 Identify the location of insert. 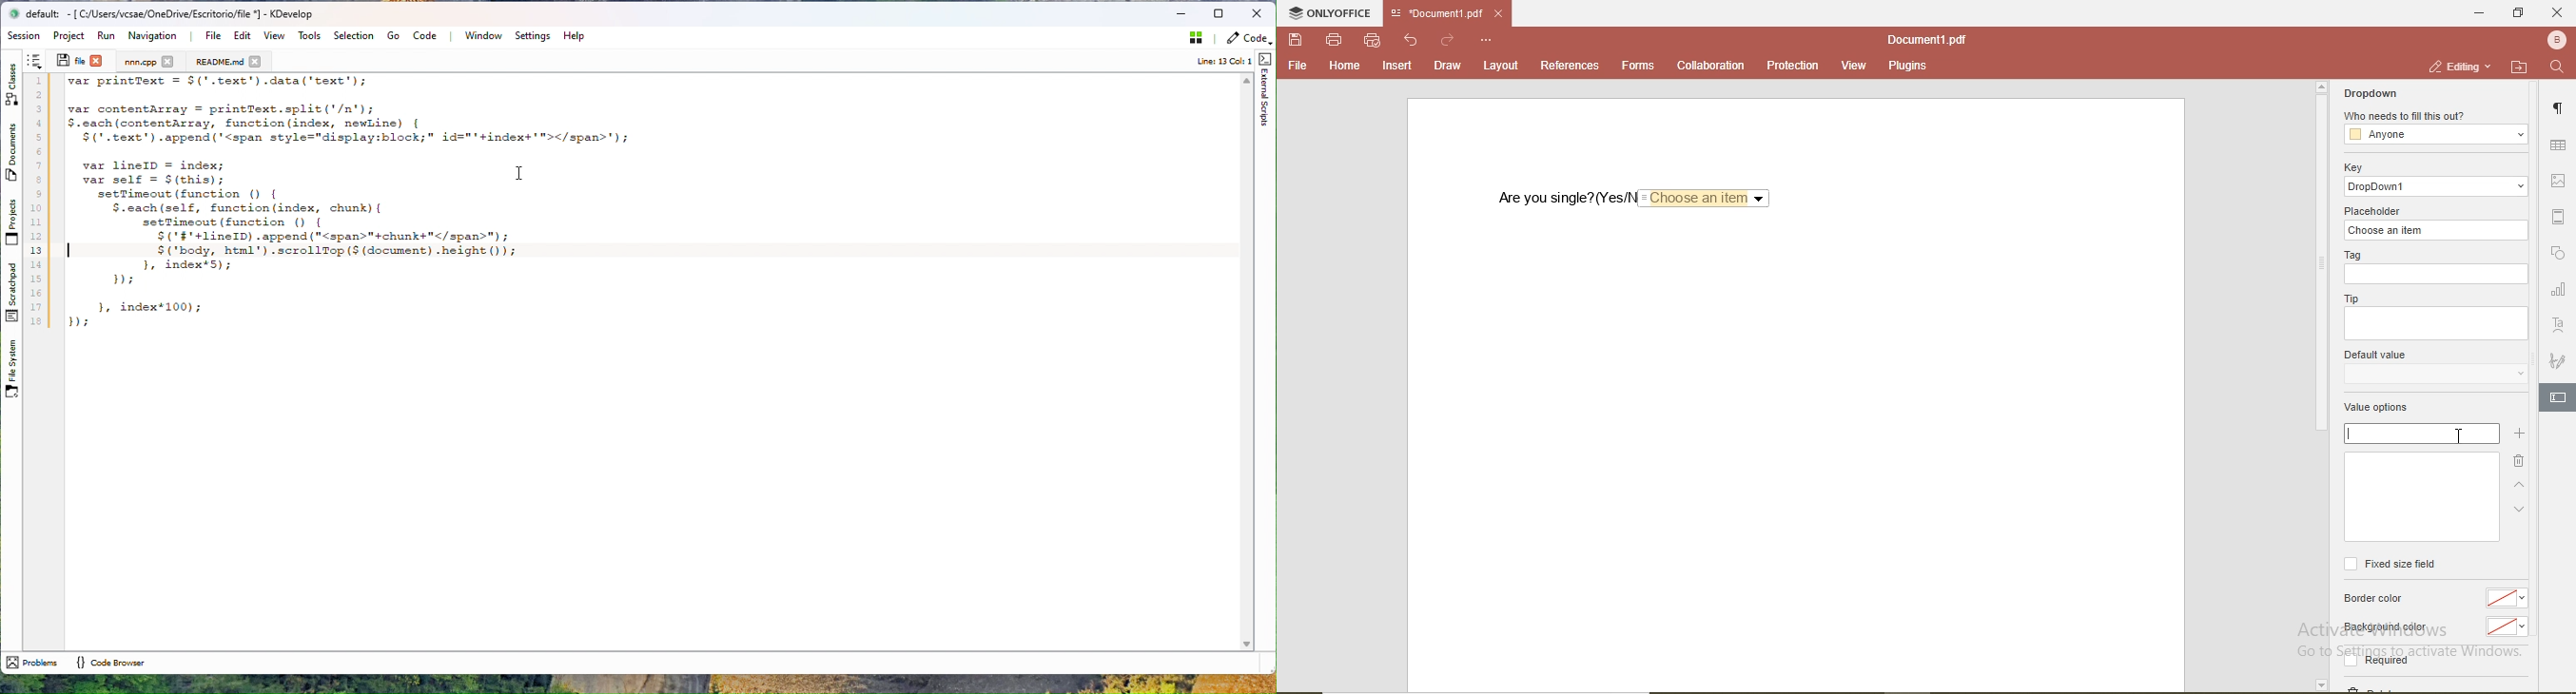
(1397, 67).